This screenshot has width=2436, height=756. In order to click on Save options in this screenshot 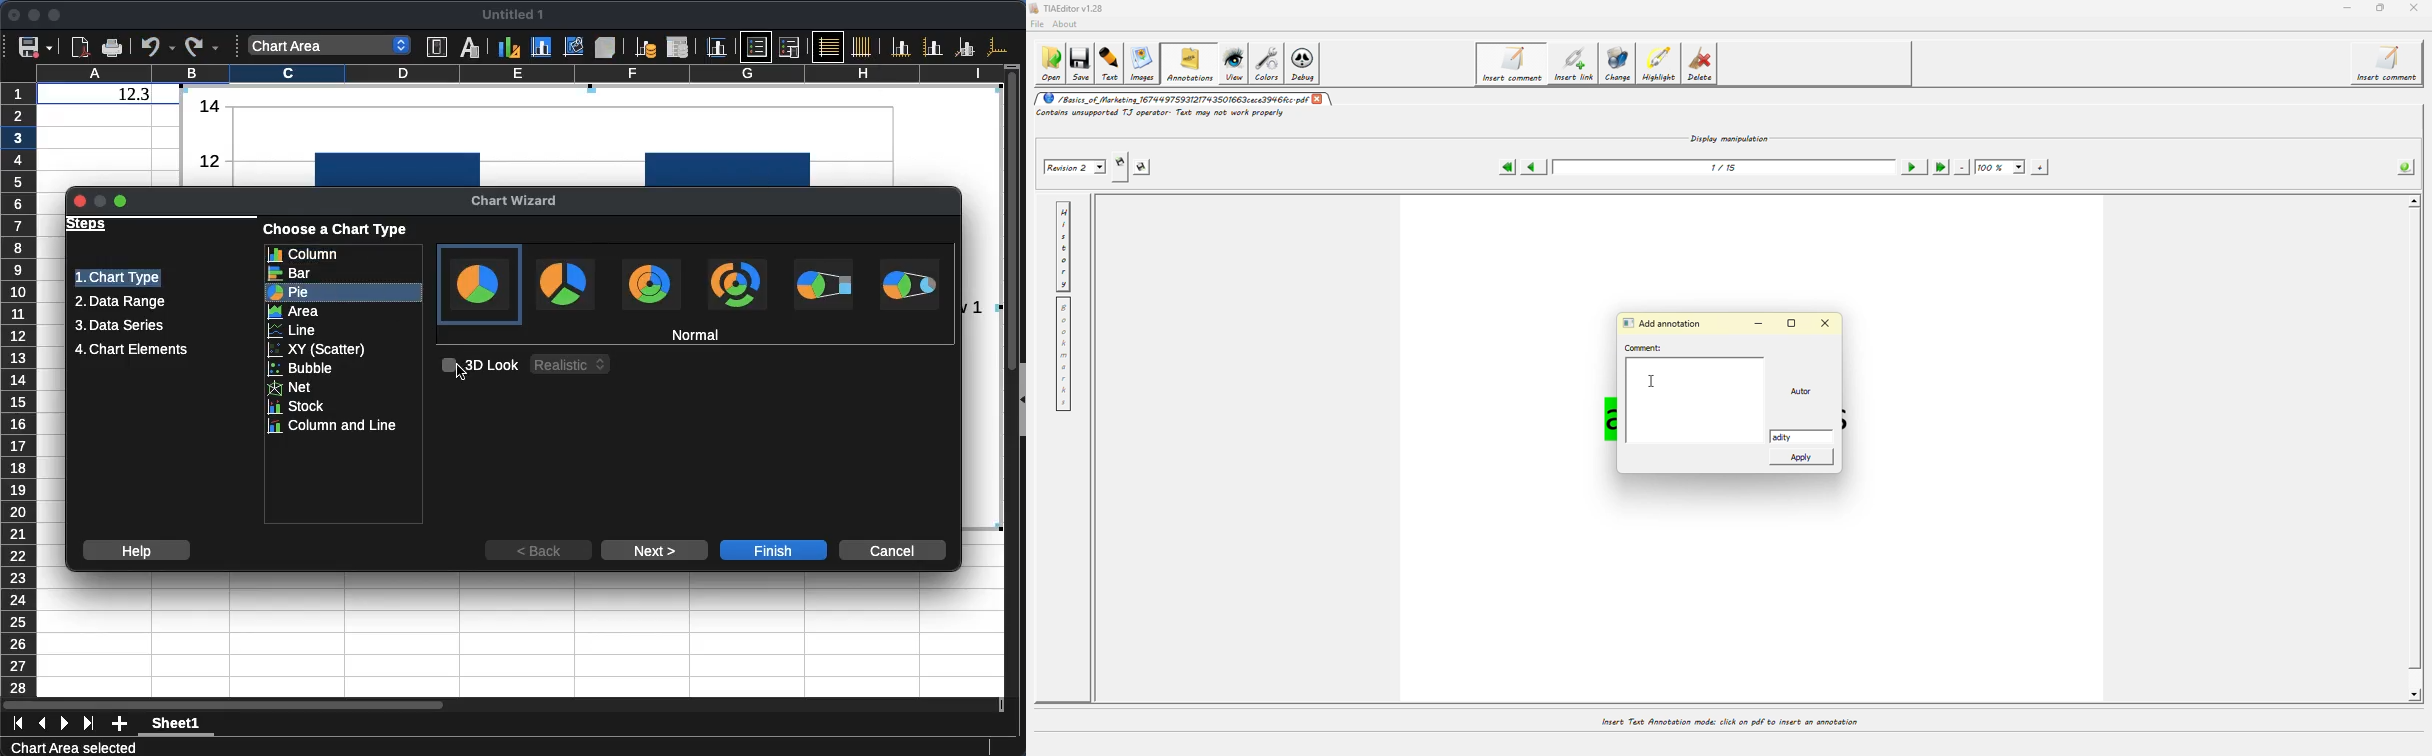, I will do `click(36, 47)`.